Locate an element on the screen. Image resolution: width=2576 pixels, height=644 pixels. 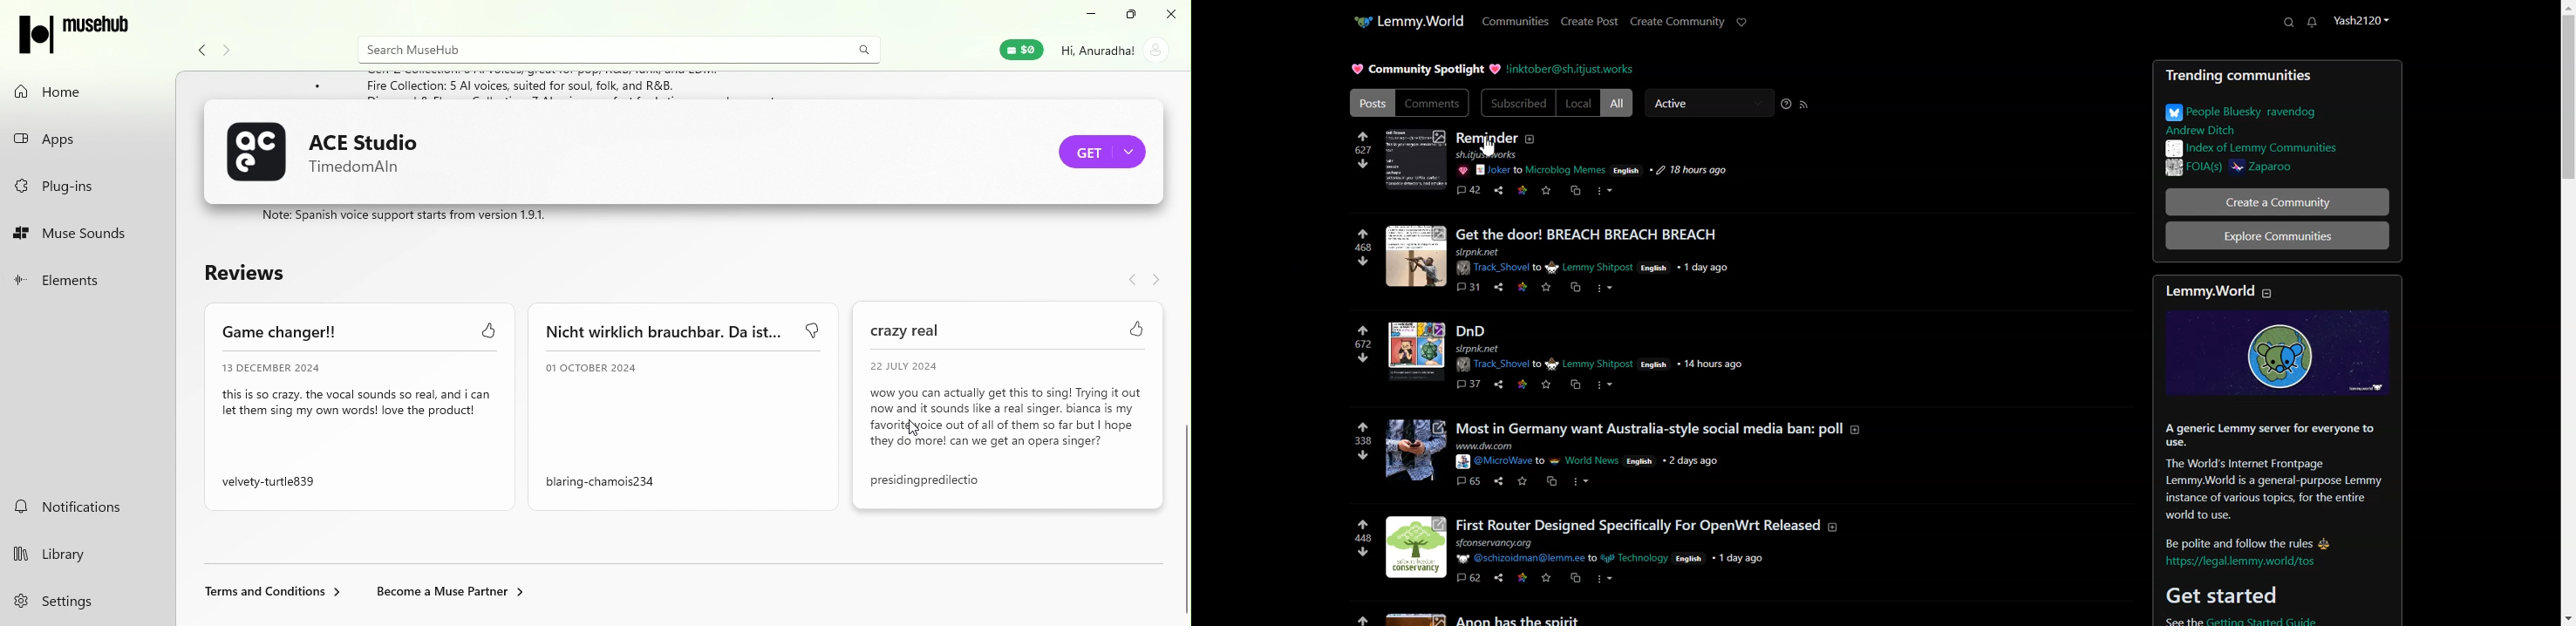
Upvote is located at coordinates (1362, 143).